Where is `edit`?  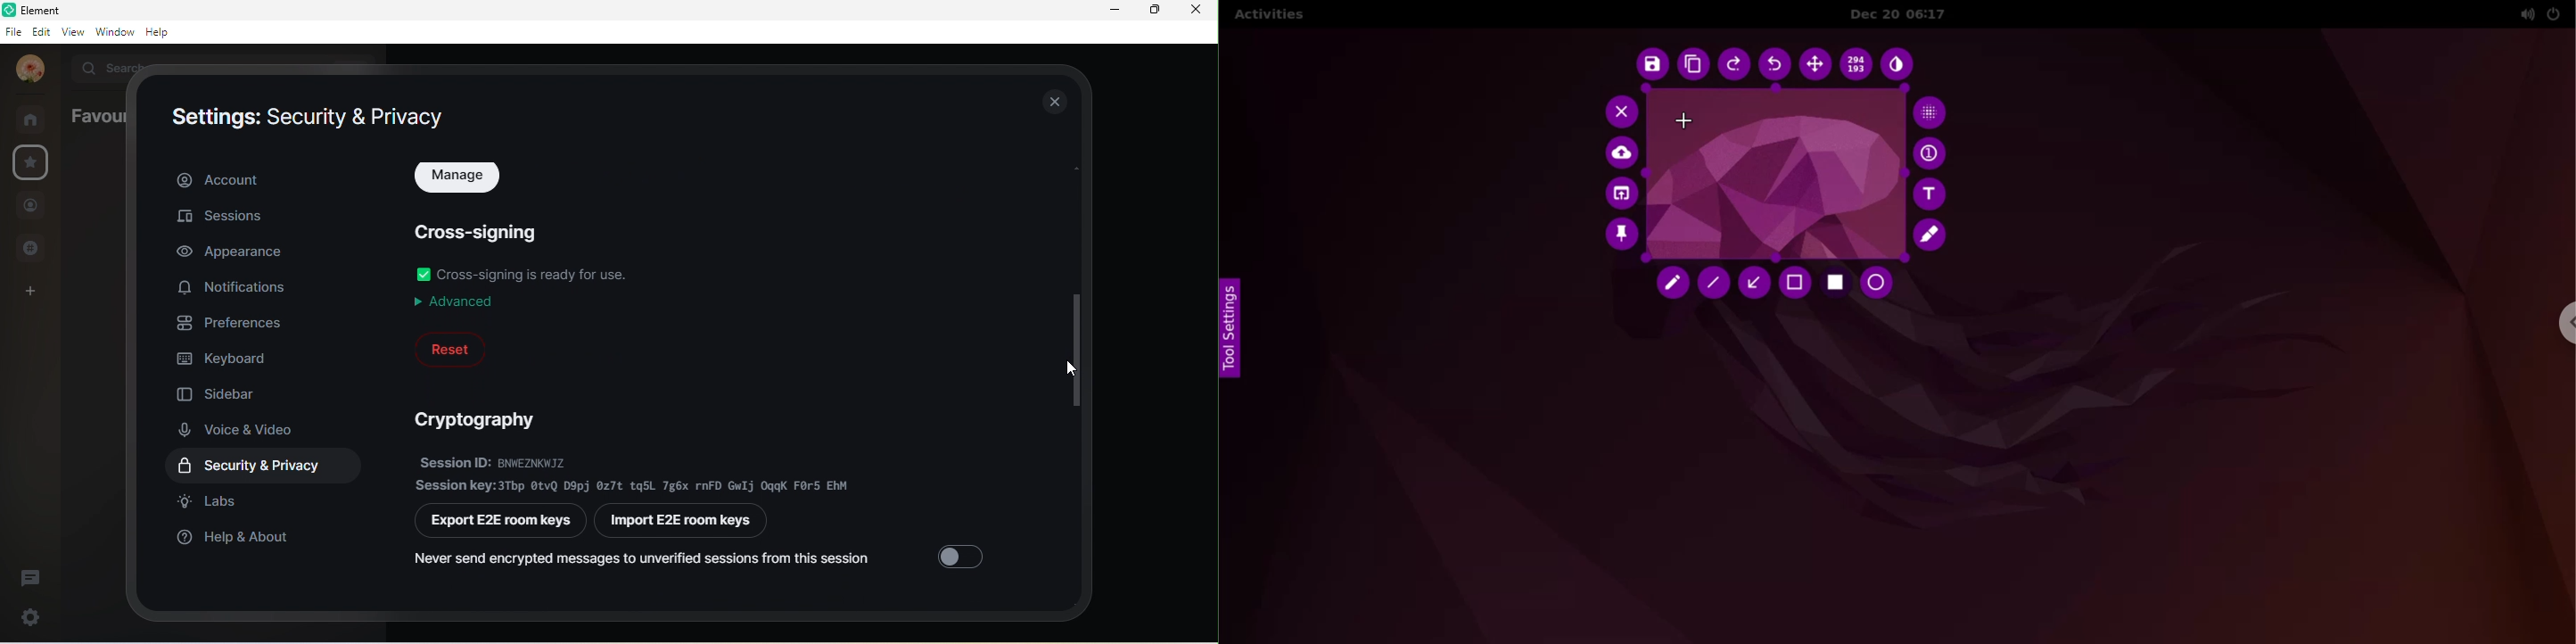 edit is located at coordinates (42, 32).